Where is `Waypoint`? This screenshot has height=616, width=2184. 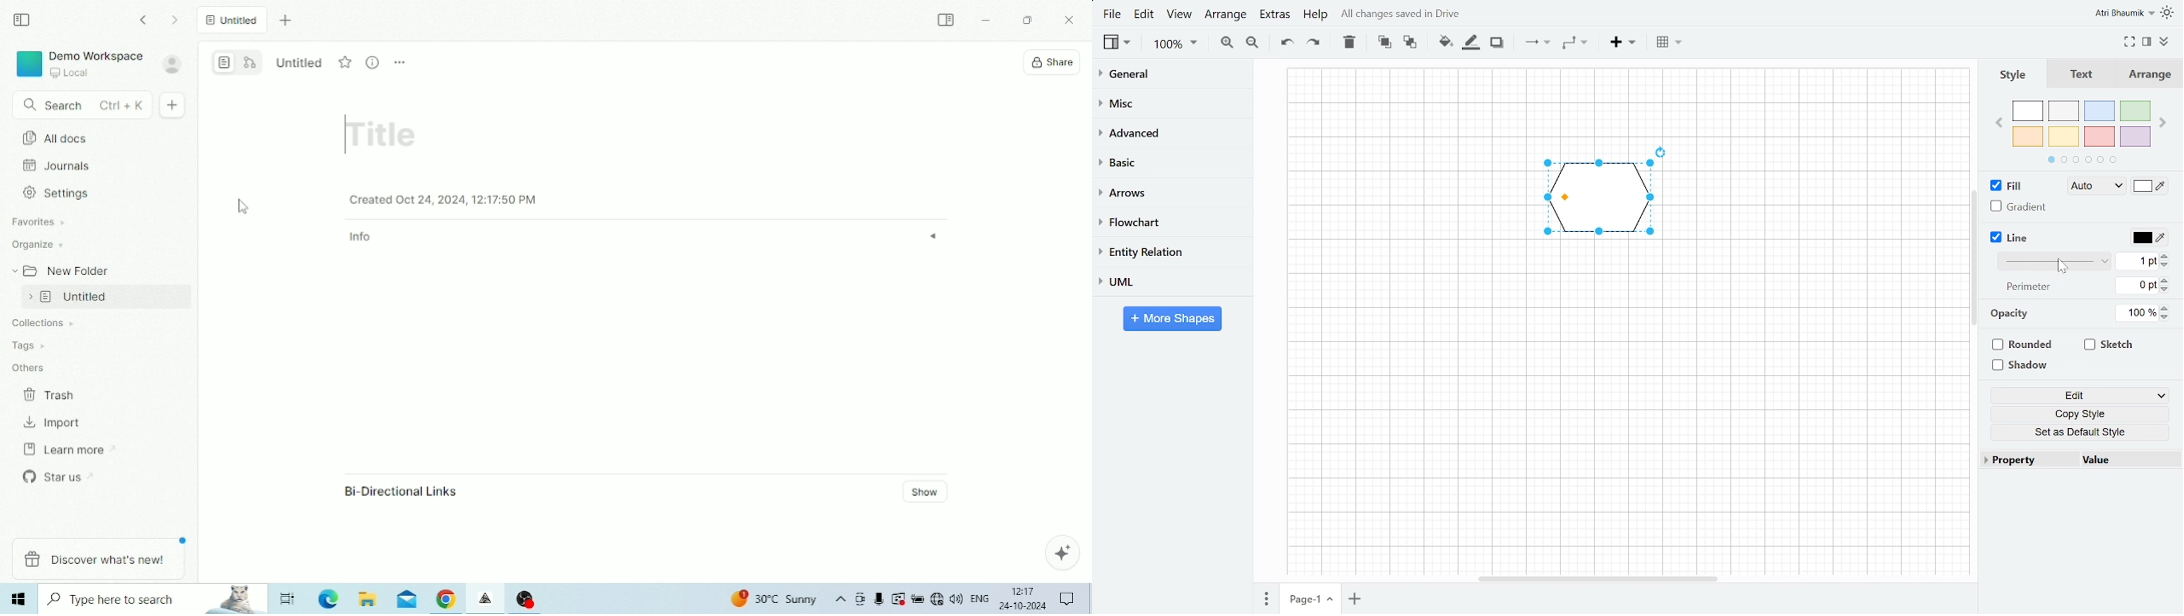
Waypoint is located at coordinates (1575, 43).